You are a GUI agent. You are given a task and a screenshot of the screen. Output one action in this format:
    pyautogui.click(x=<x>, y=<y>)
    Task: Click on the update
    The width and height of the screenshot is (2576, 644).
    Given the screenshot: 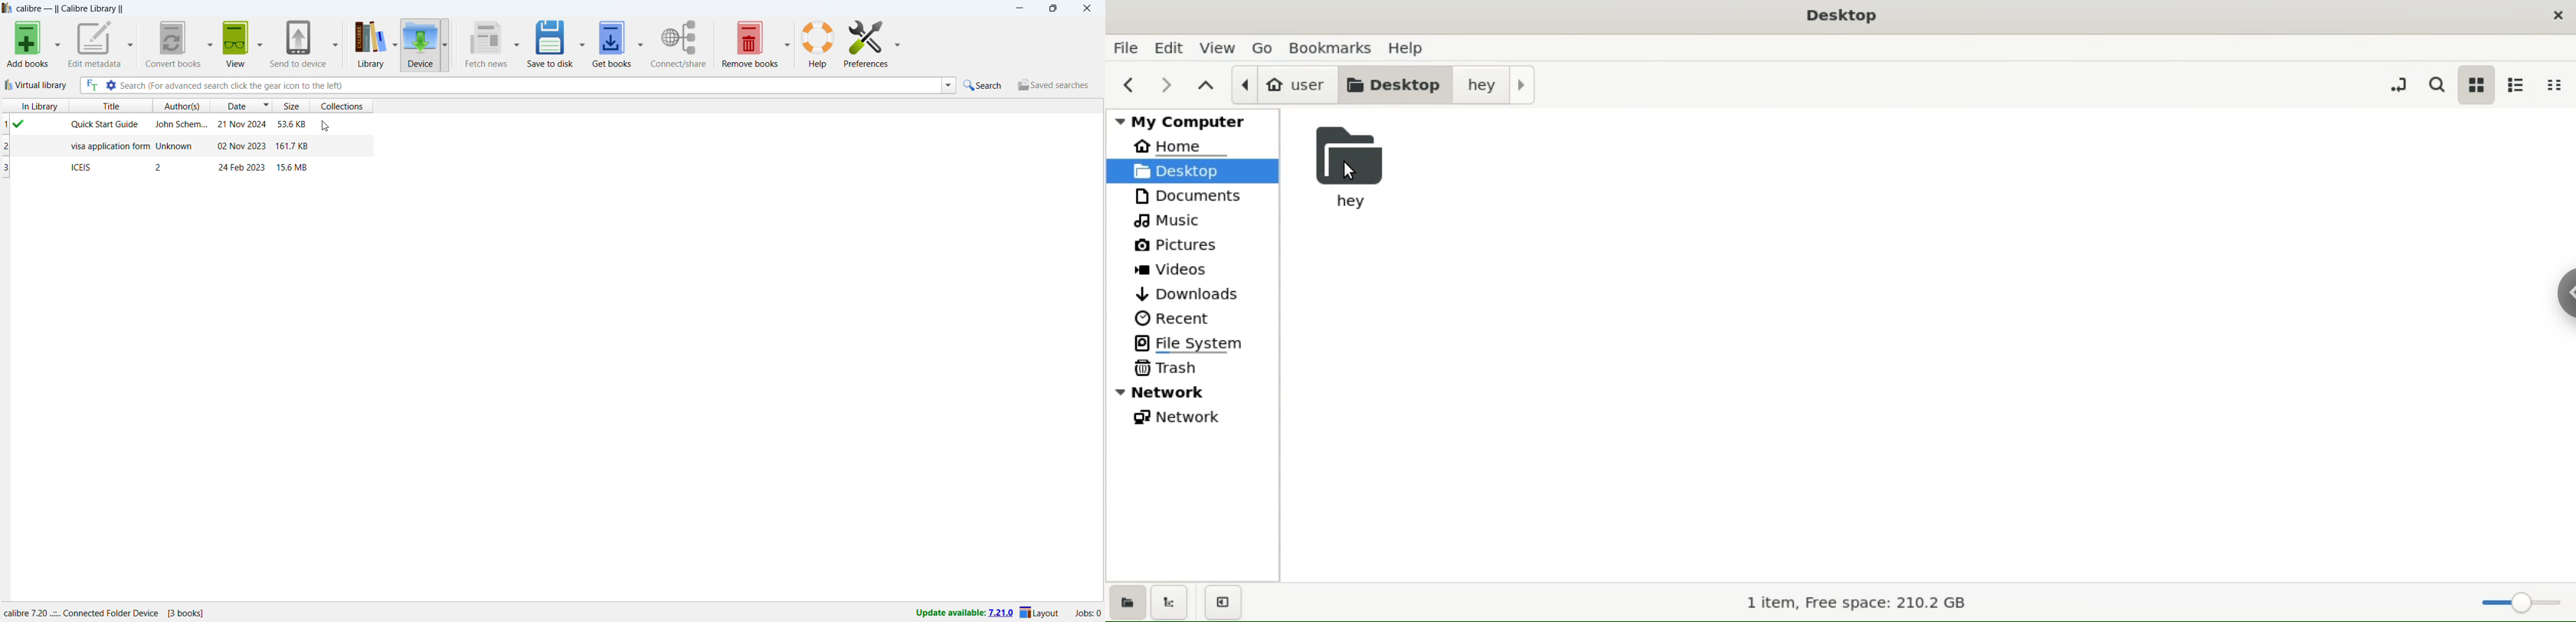 What is the action you would take?
    pyautogui.click(x=963, y=613)
    